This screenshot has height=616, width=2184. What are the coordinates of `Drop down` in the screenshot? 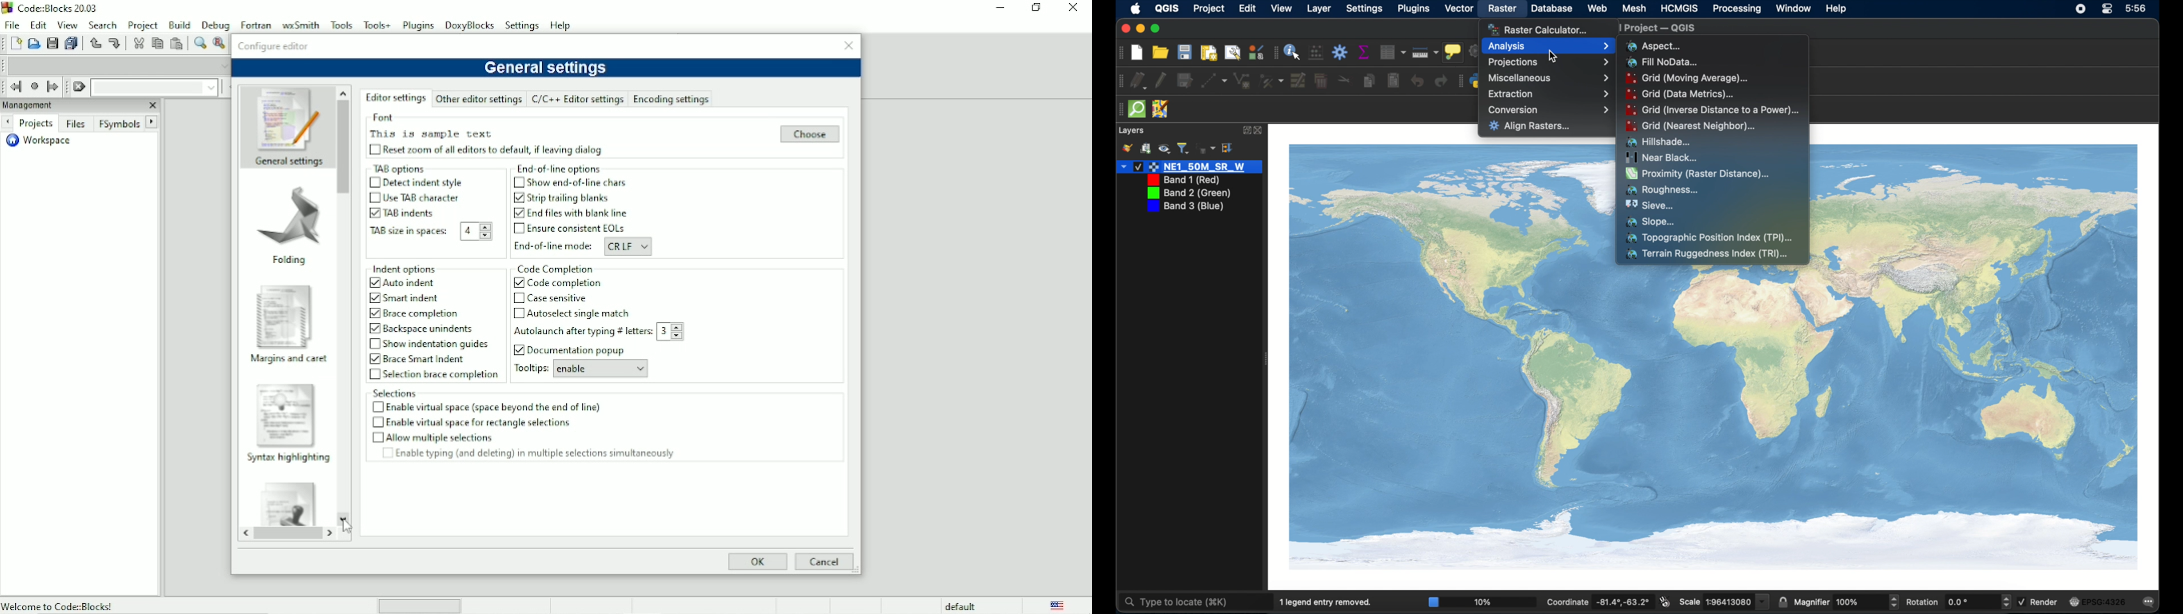 It's located at (638, 369).